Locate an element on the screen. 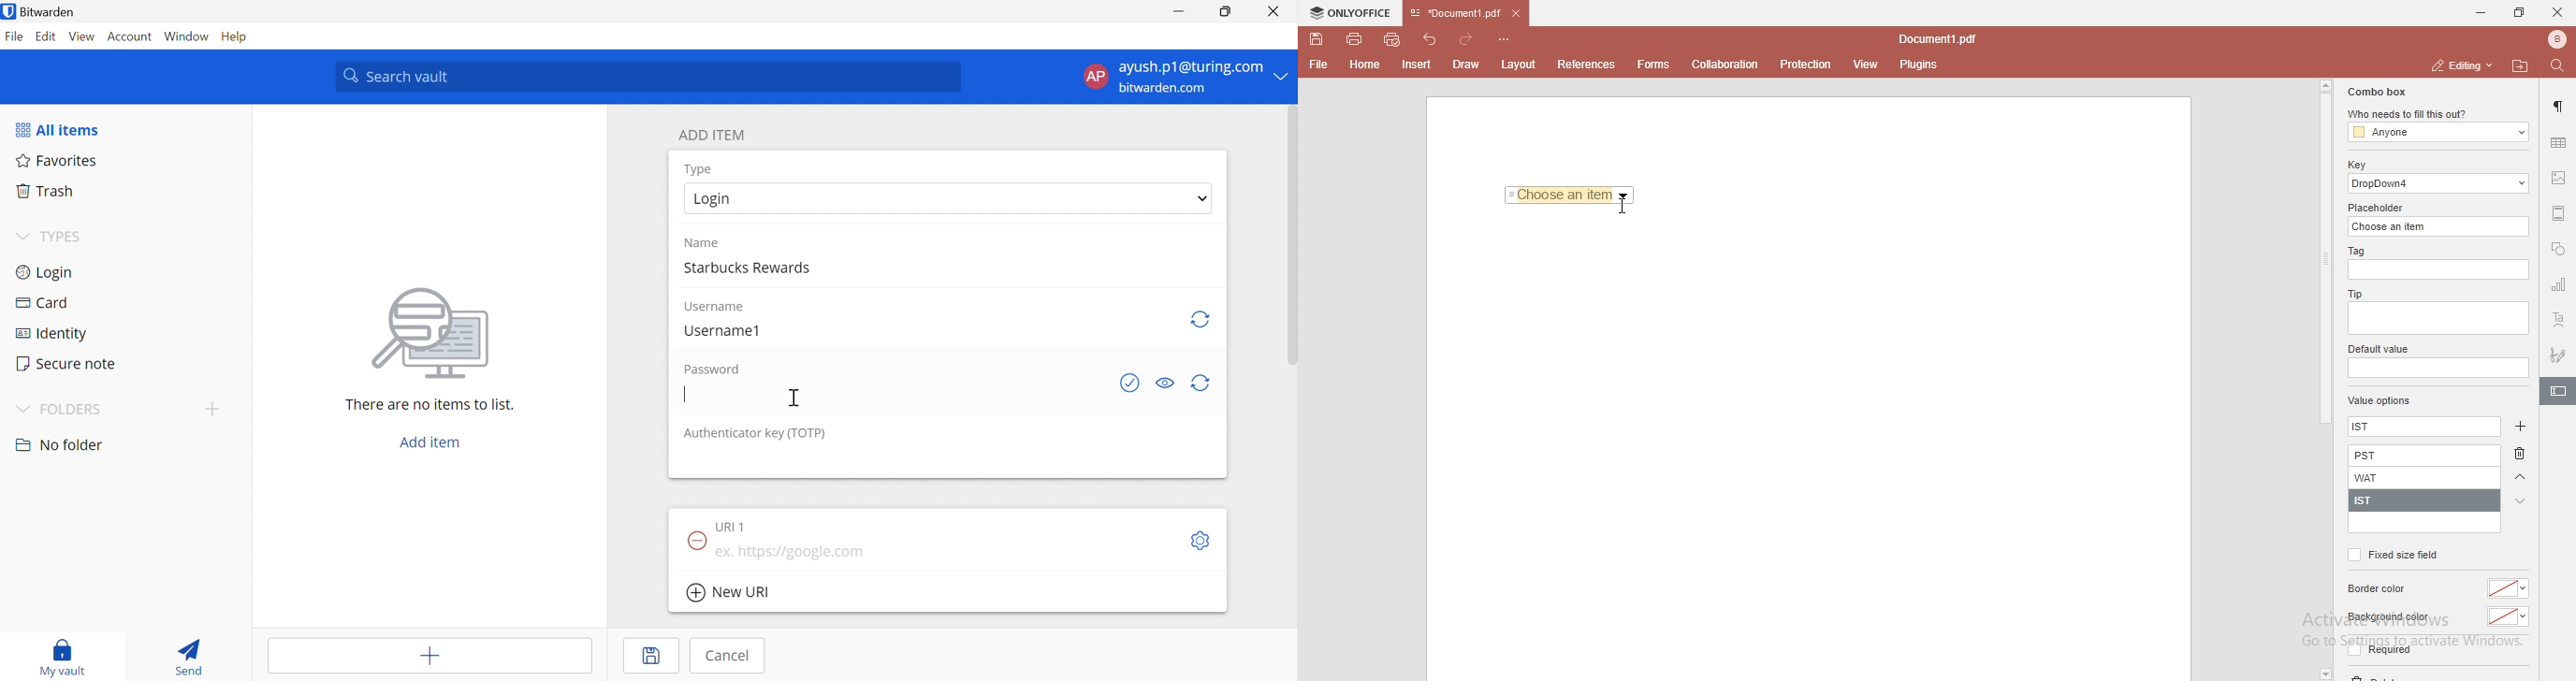  File is located at coordinates (15, 39).